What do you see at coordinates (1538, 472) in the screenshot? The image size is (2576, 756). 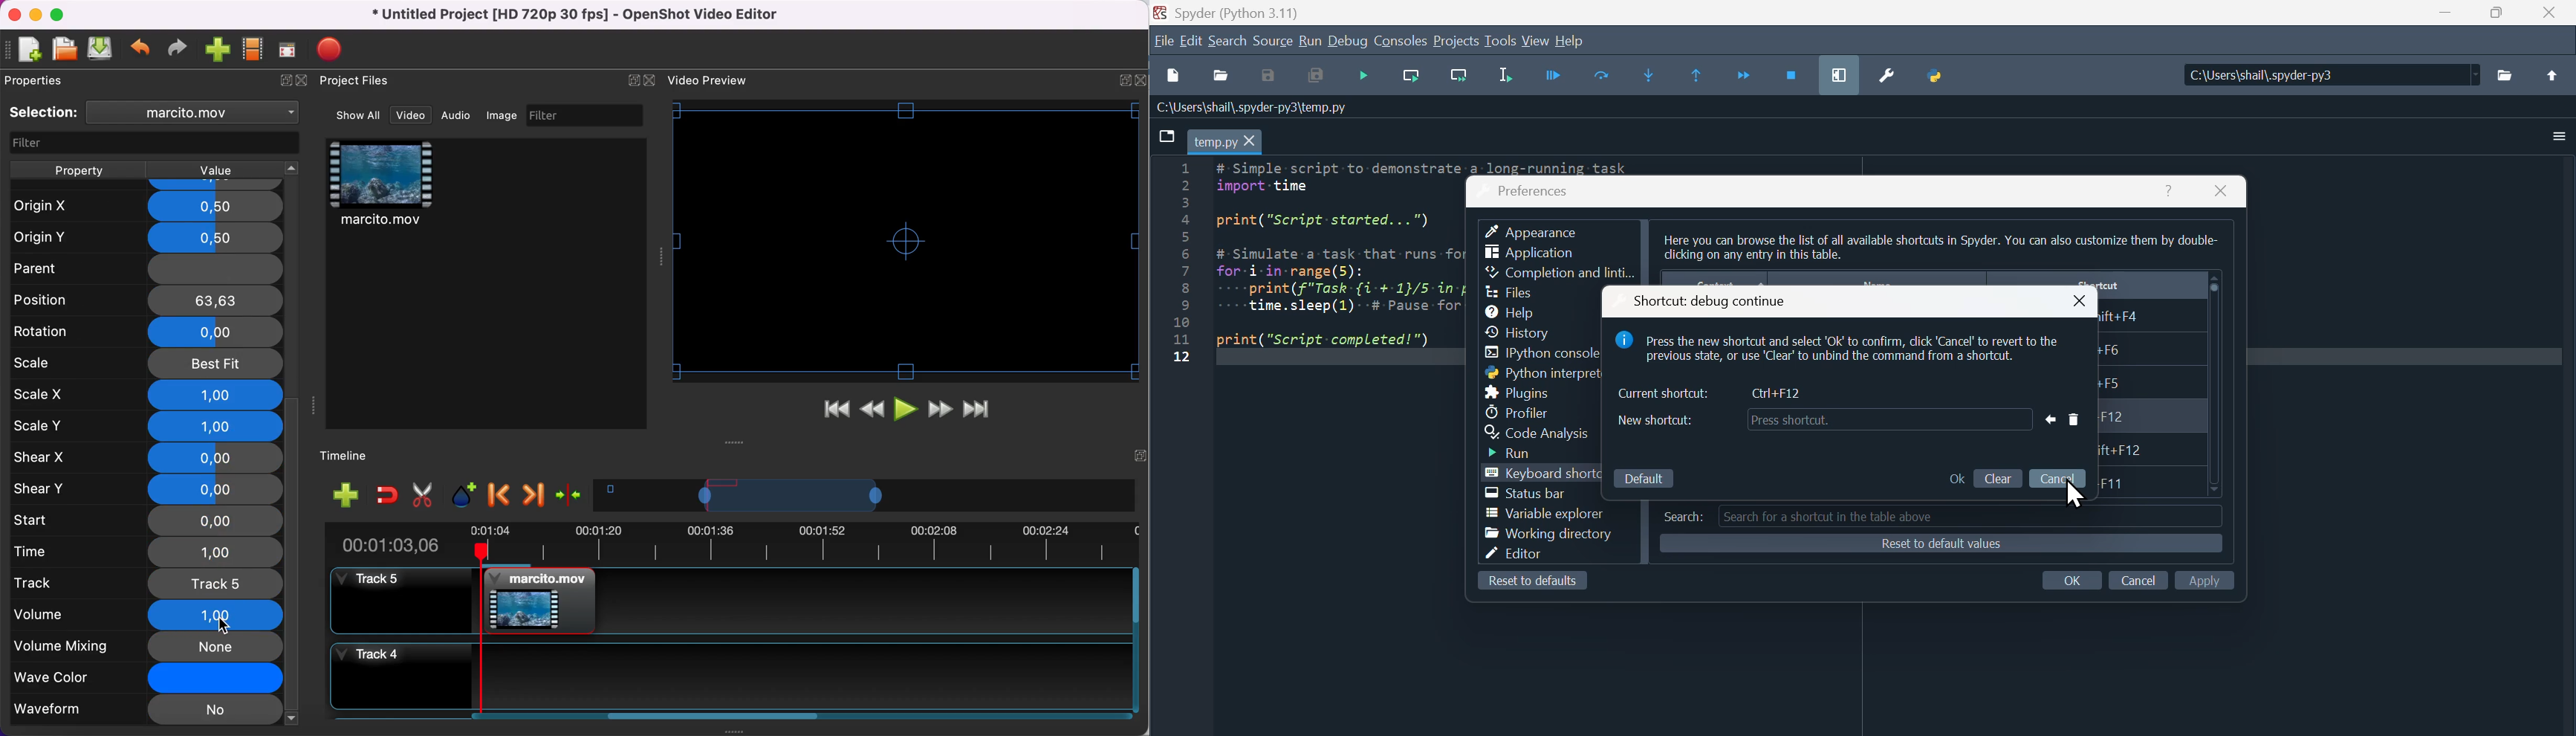 I see `Keyboard shortcut` at bounding box center [1538, 472].